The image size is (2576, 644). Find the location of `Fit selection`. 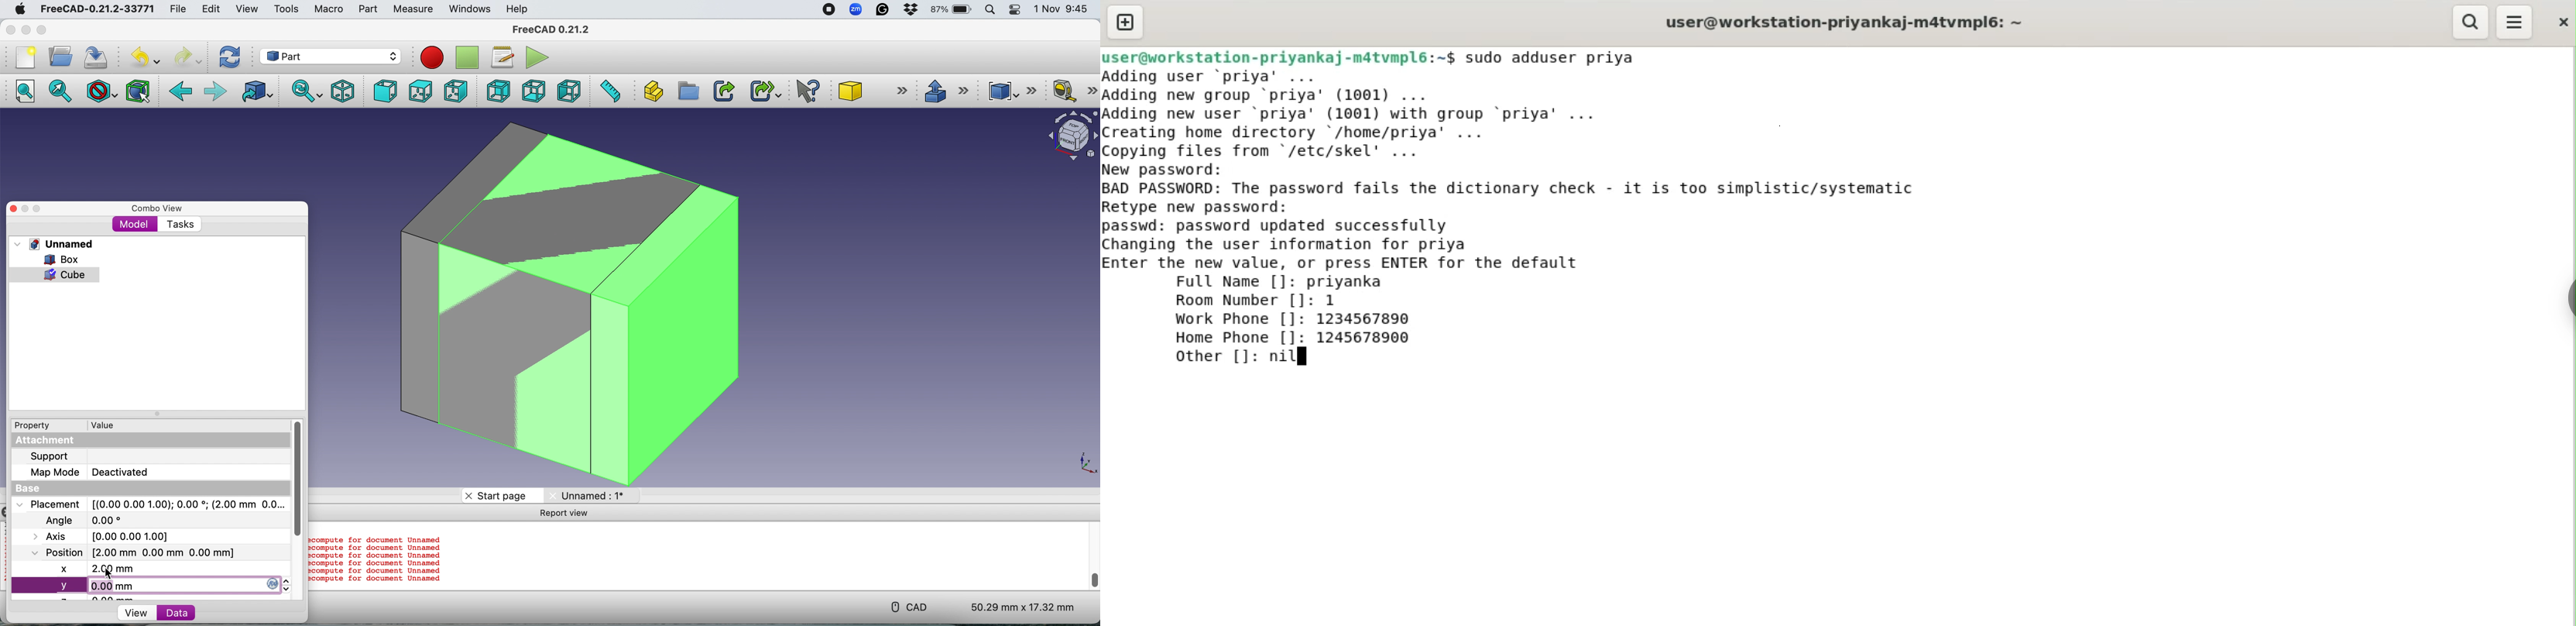

Fit selection is located at coordinates (62, 92).